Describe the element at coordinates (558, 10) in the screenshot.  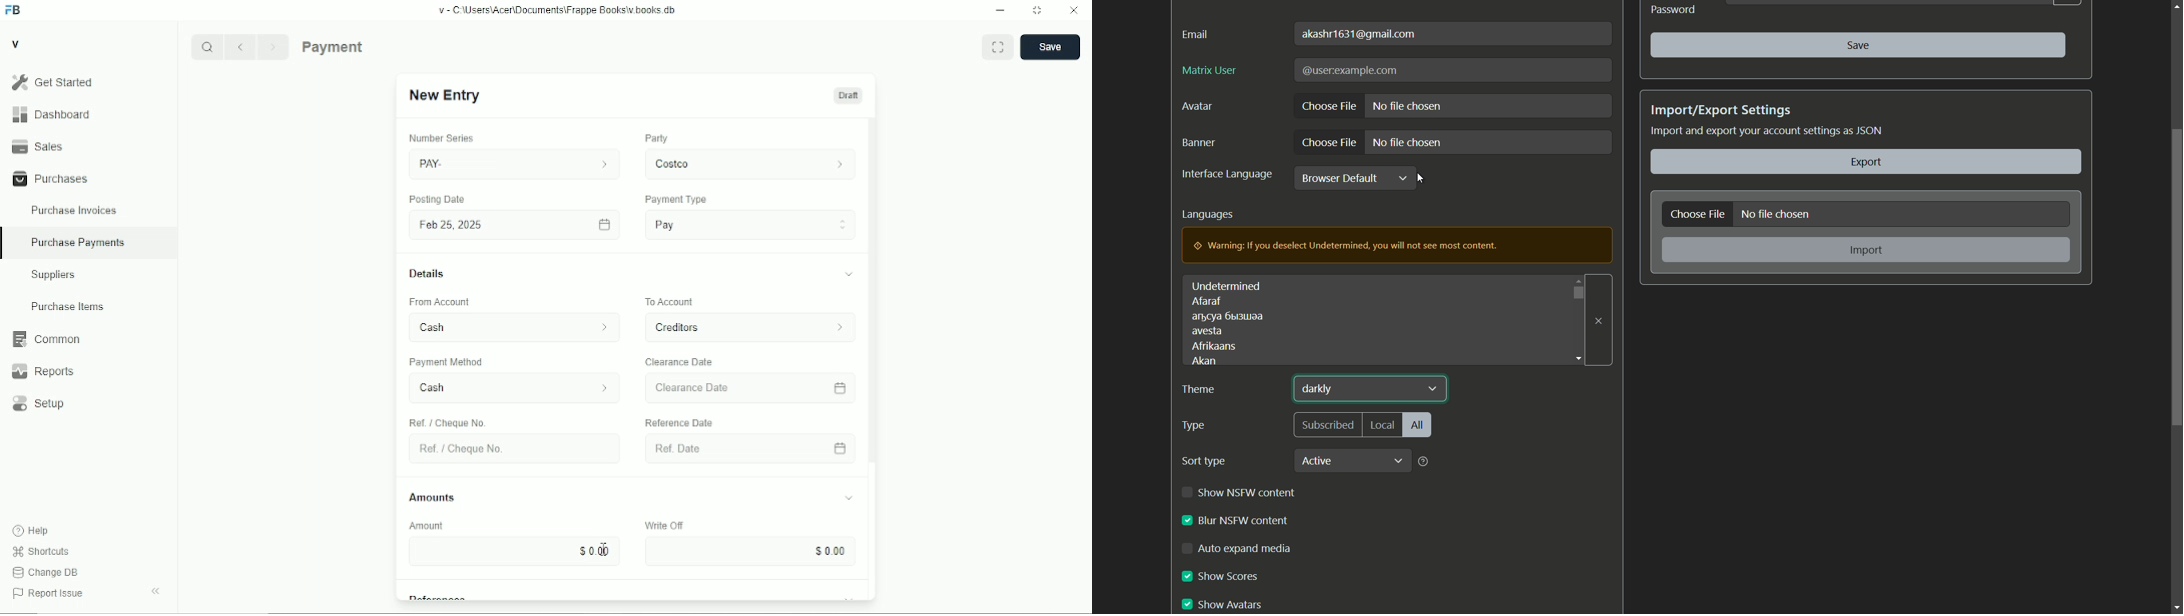
I see `v= C Wsers\Acen\Documents\Frappe Books\v books db` at that location.